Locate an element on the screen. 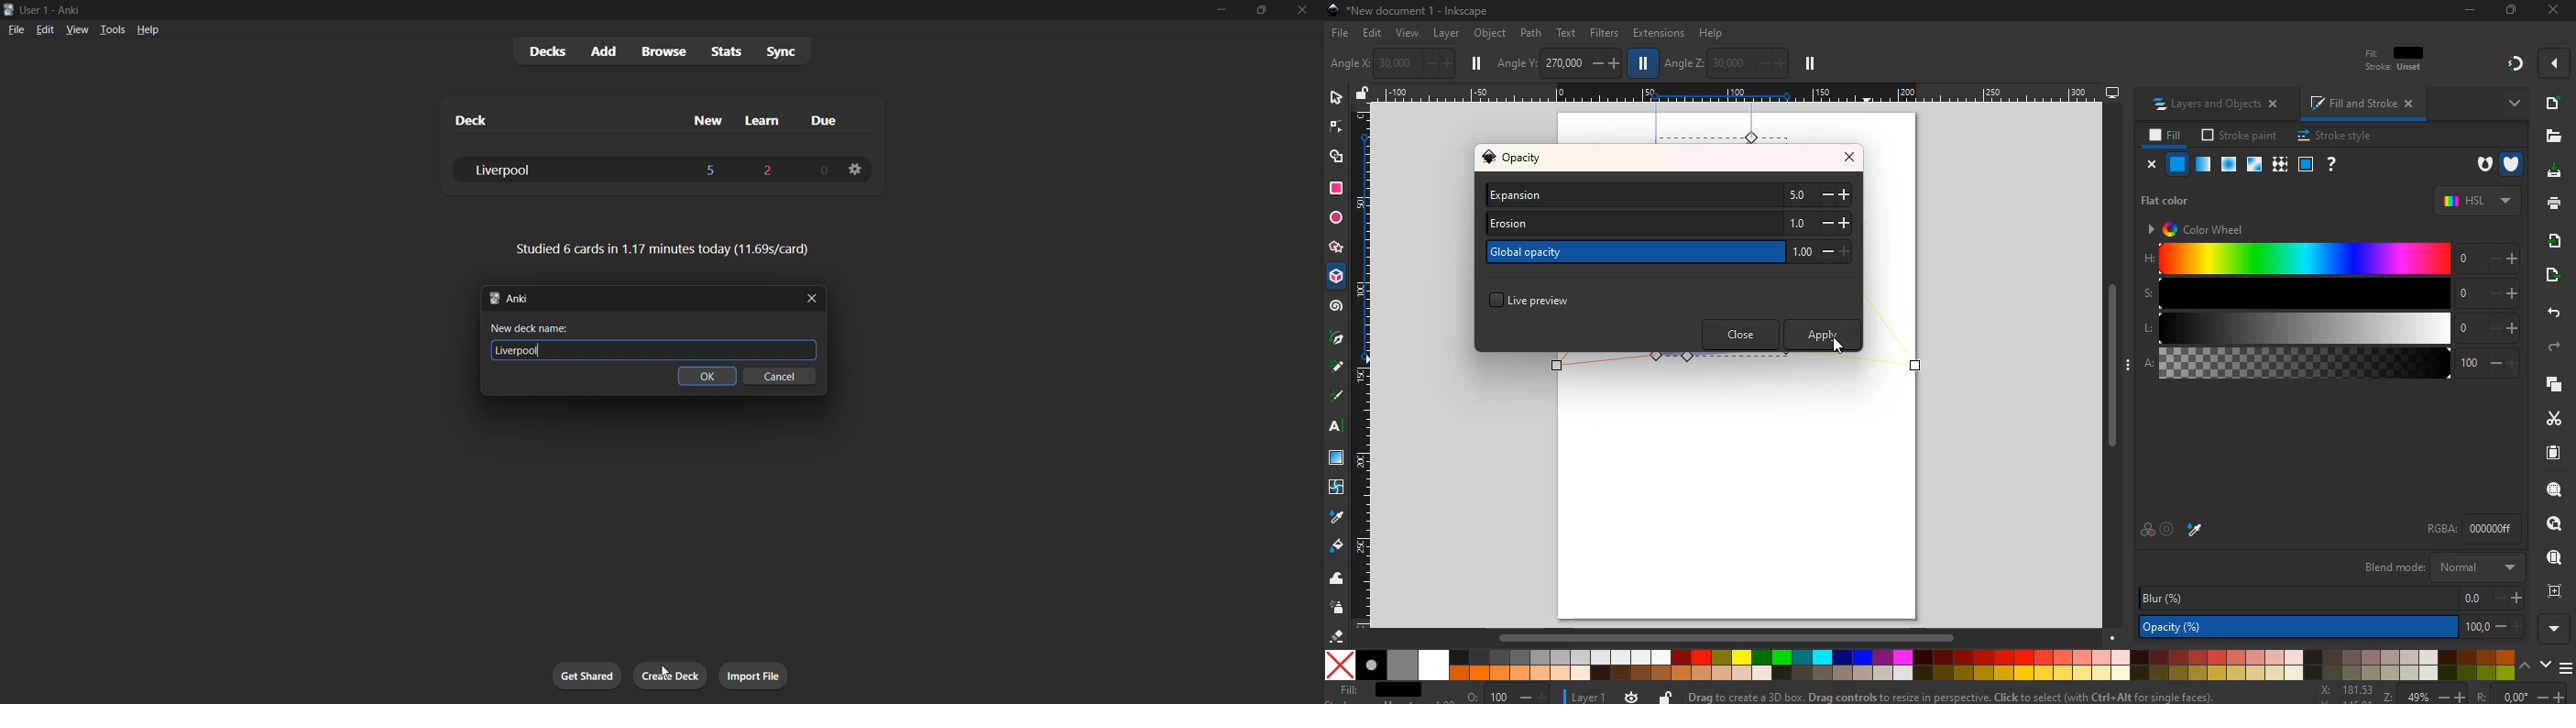 This screenshot has height=728, width=2576. color wheel is located at coordinates (2204, 228).